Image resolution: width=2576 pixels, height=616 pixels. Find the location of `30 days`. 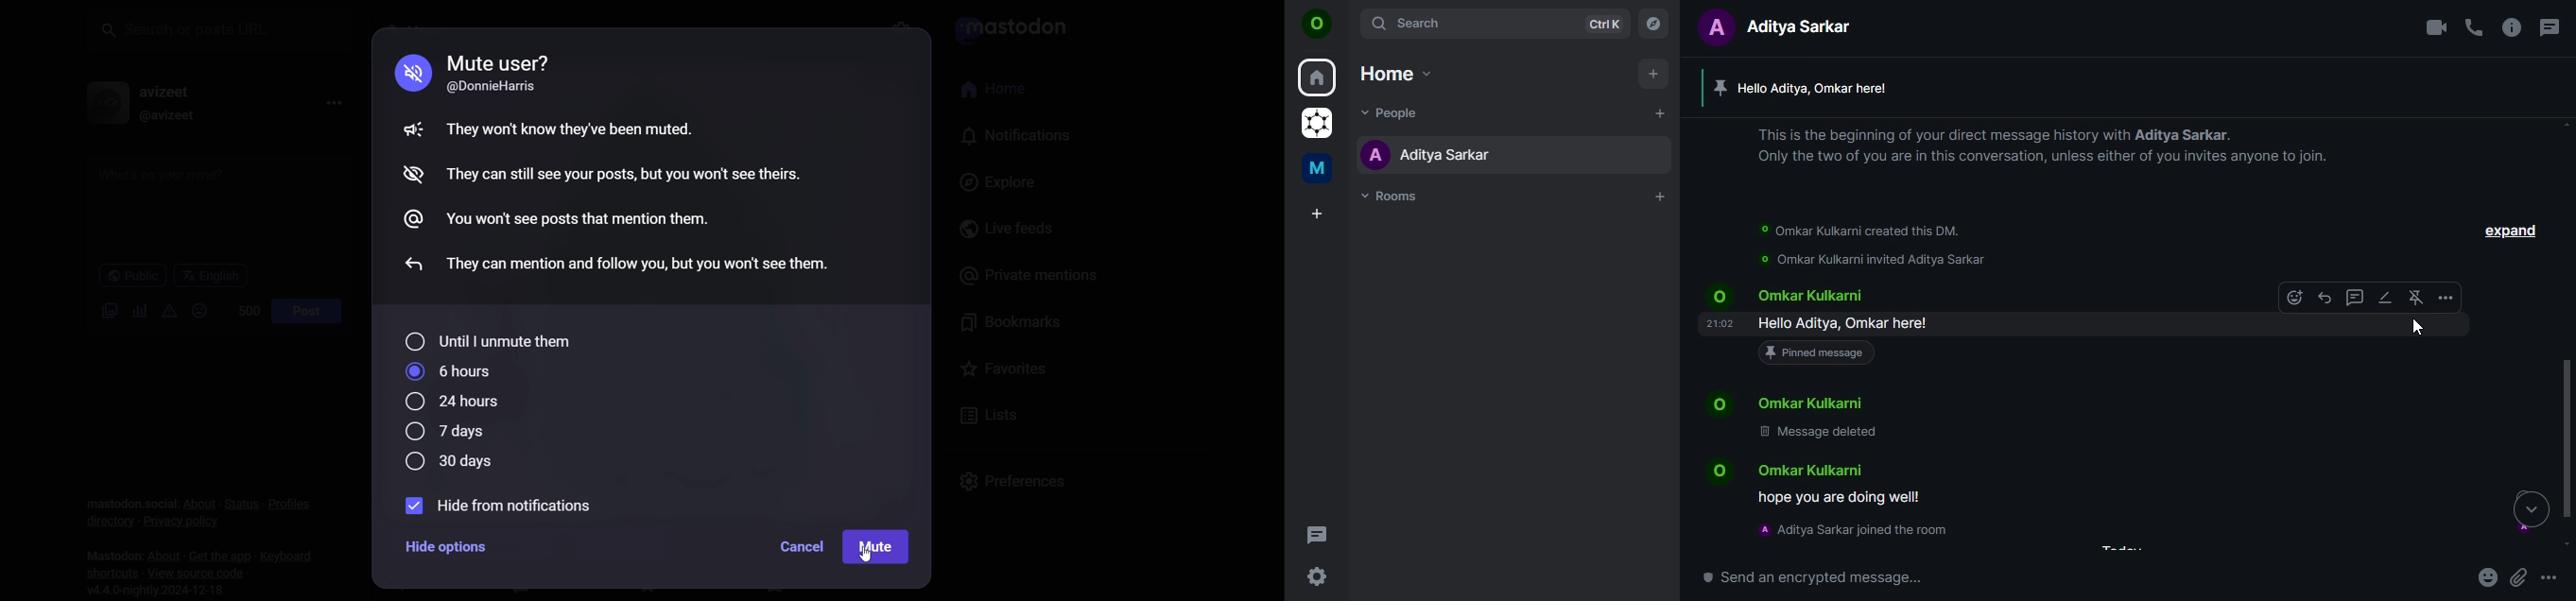

30 days is located at coordinates (454, 463).